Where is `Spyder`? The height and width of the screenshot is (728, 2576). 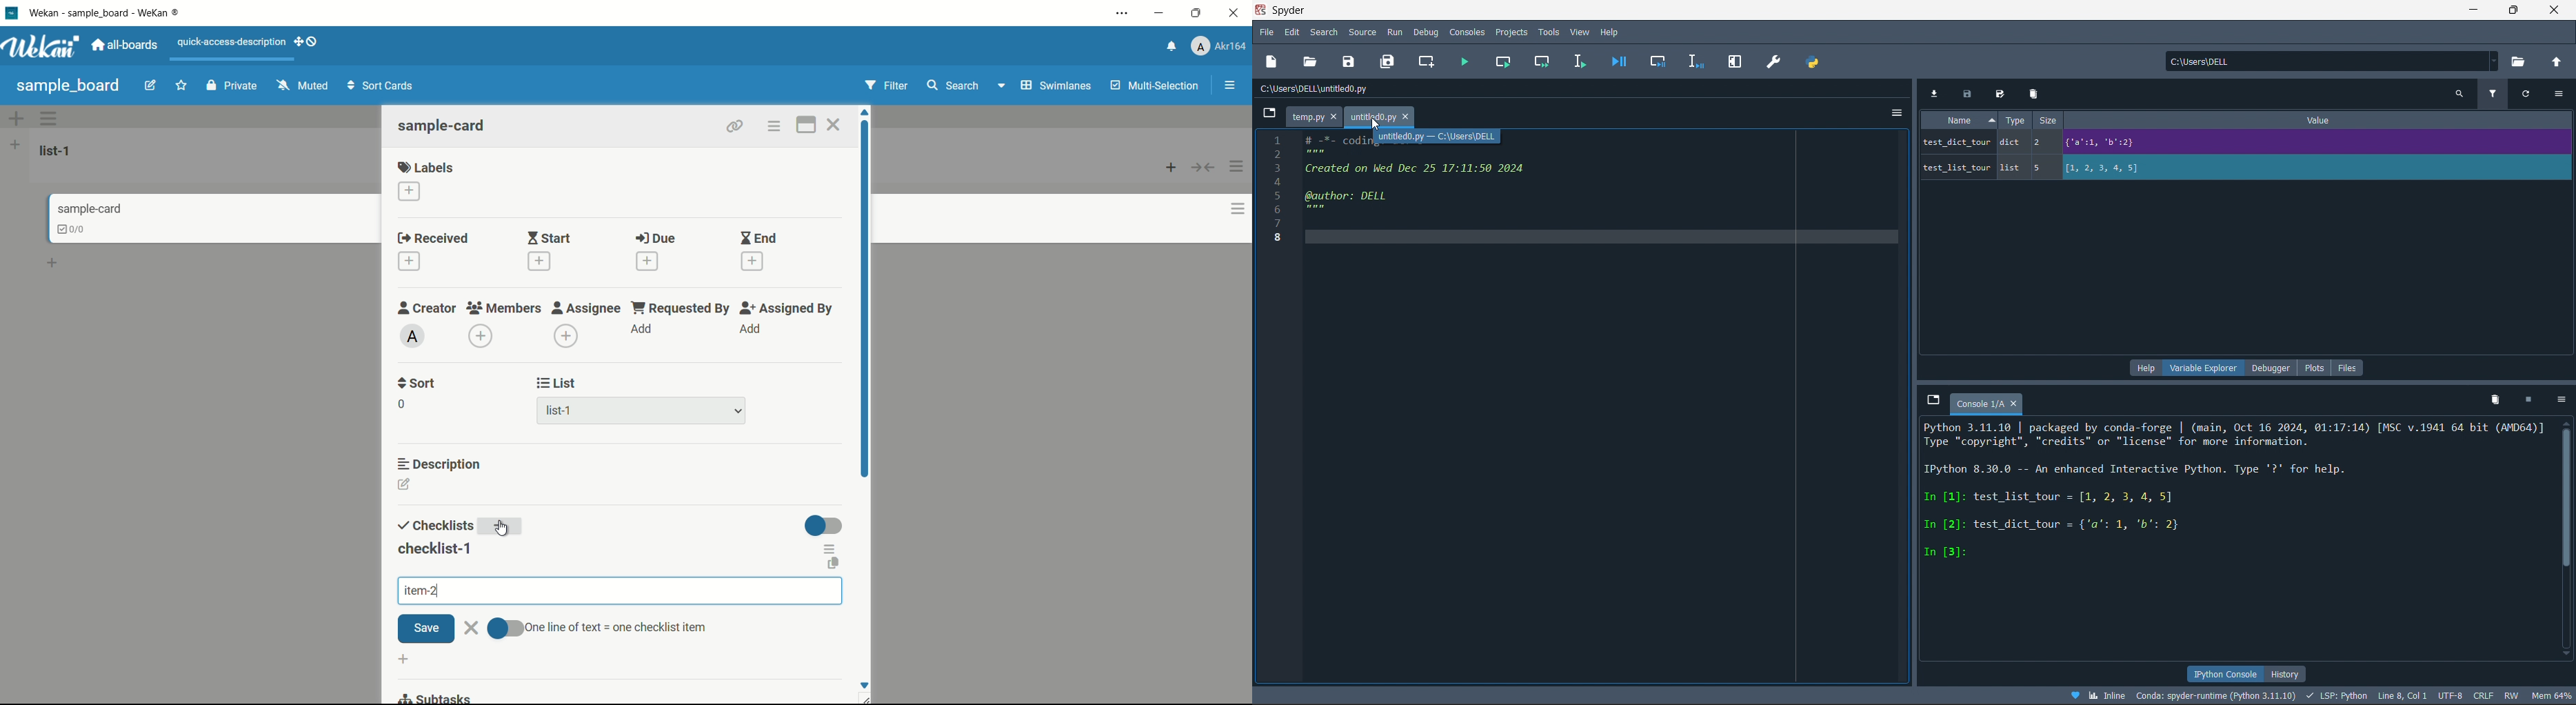
Spyder is located at coordinates (1295, 10).